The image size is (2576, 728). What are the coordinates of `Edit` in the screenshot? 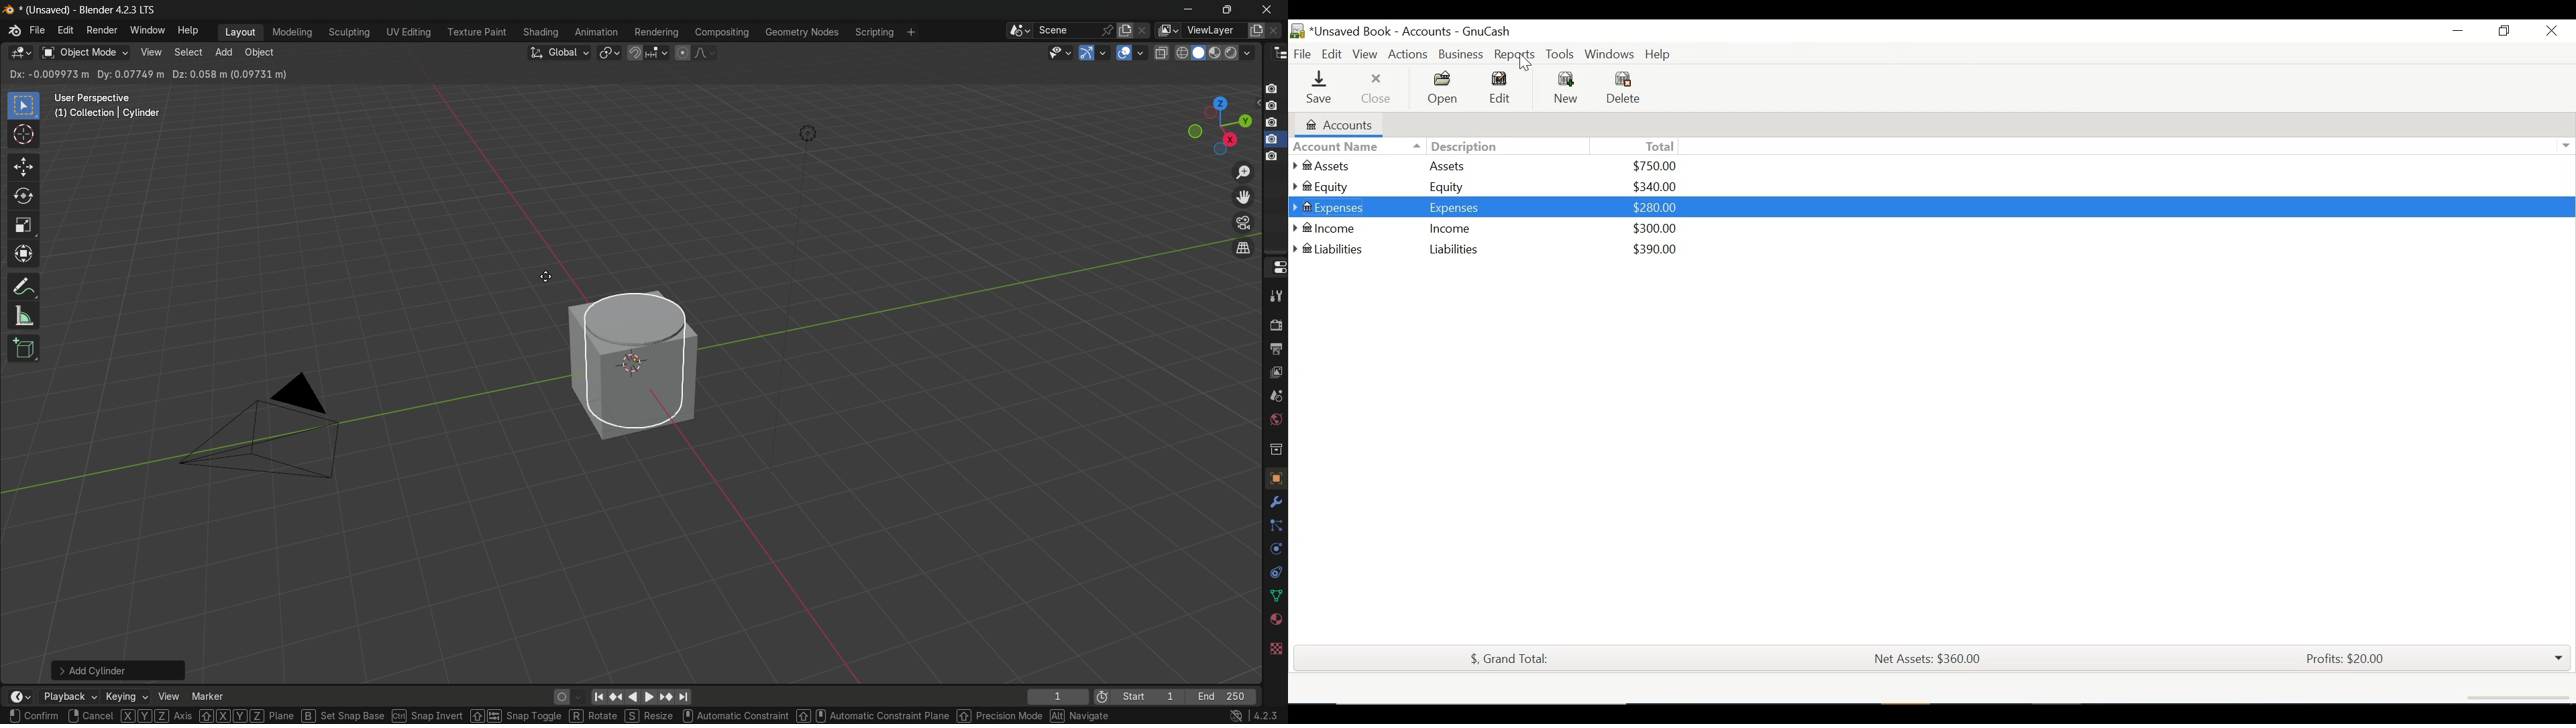 It's located at (1500, 88).